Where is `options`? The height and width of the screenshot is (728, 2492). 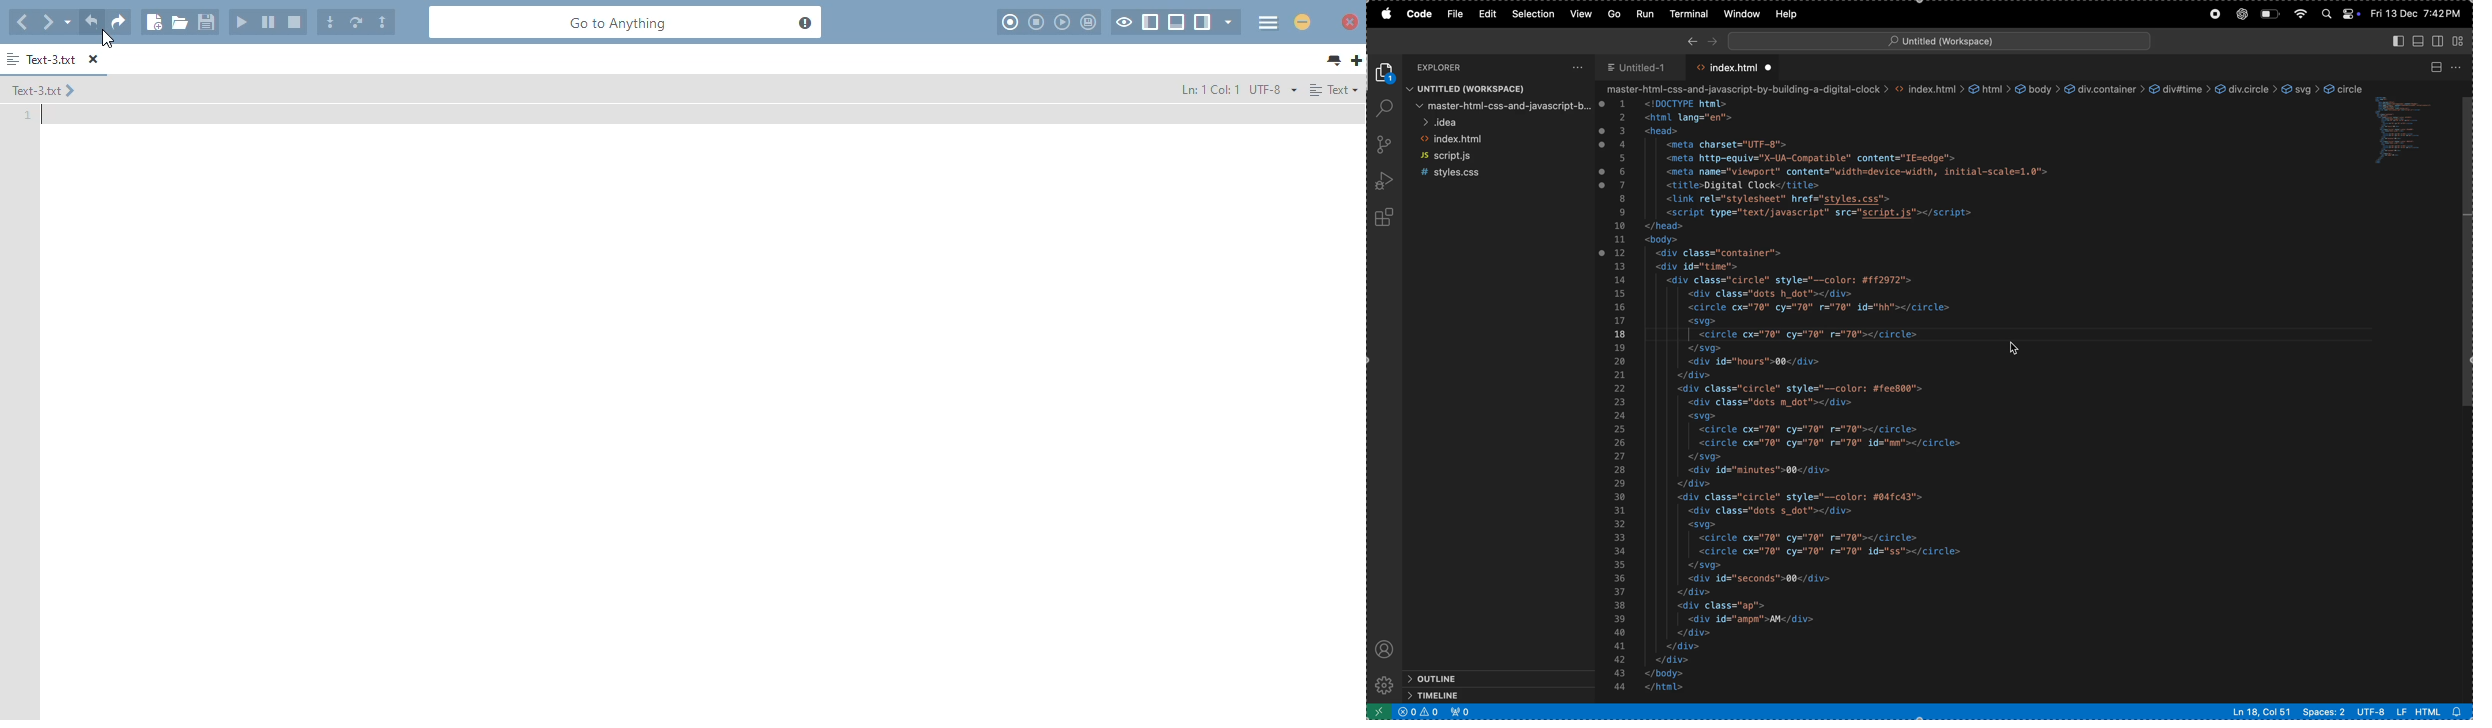 options is located at coordinates (2460, 67).